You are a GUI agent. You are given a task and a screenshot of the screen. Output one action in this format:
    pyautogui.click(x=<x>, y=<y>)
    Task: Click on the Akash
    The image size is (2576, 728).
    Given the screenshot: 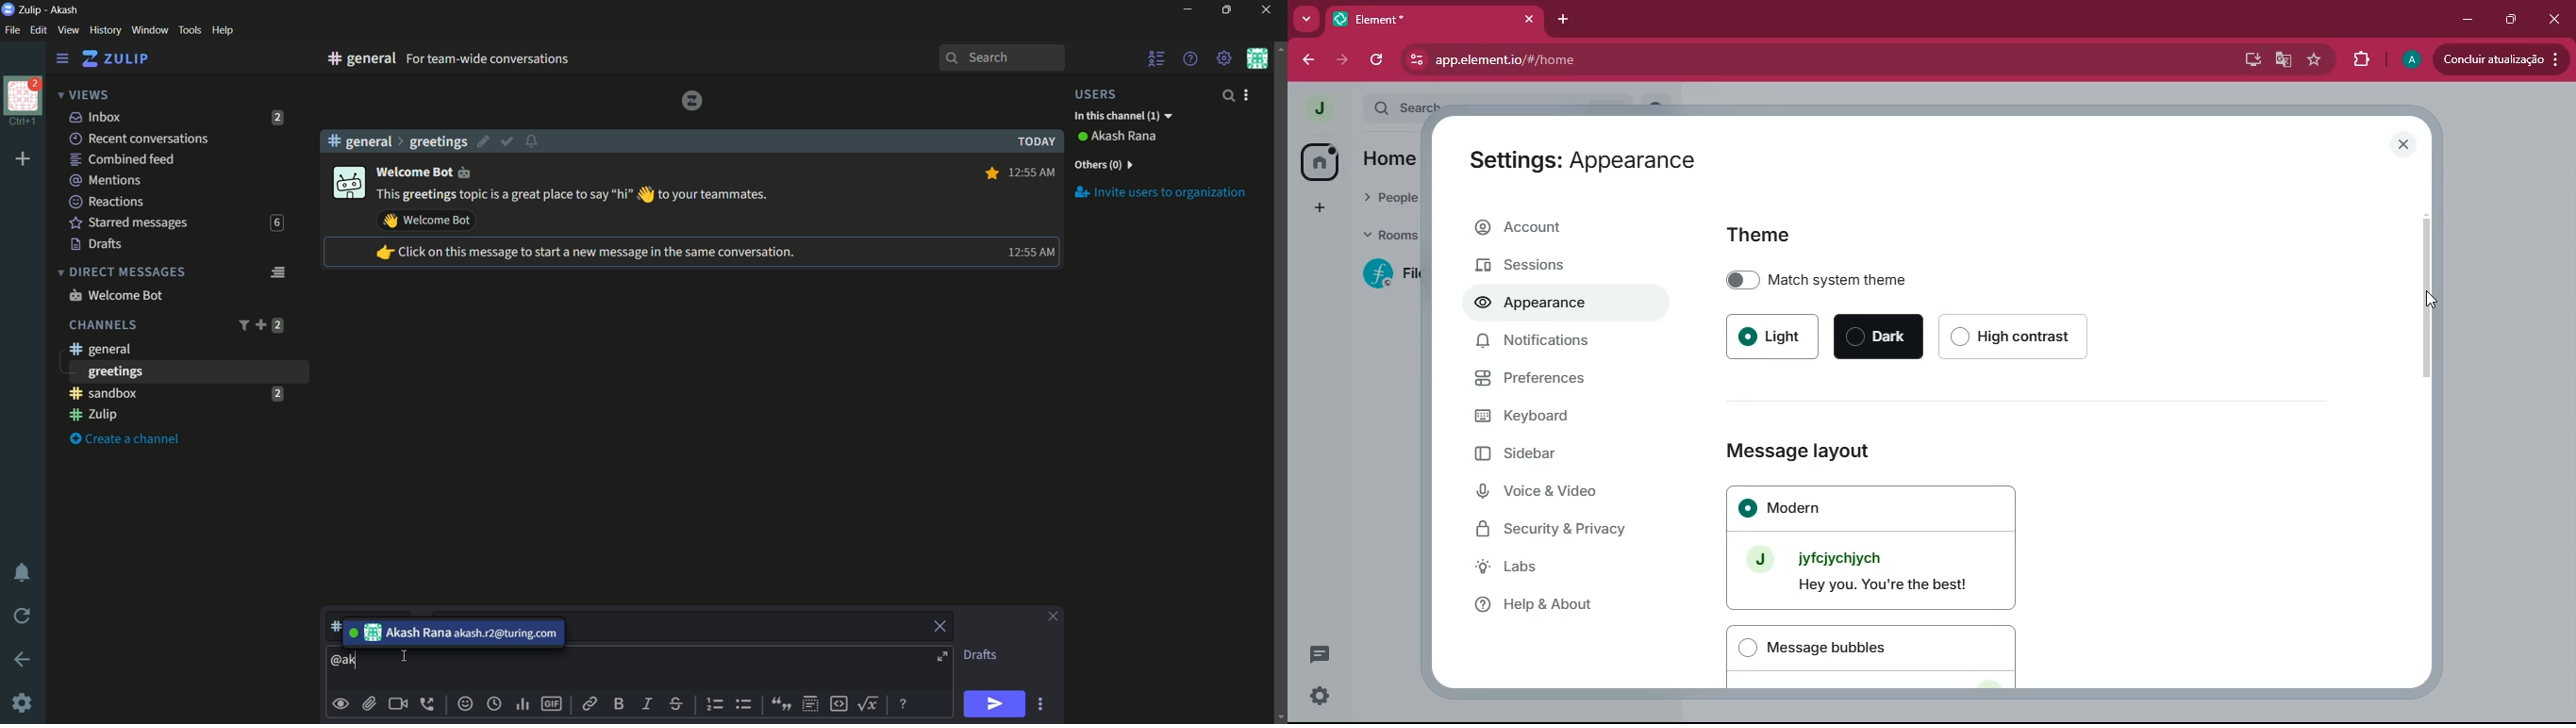 What is the action you would take?
    pyautogui.click(x=65, y=11)
    